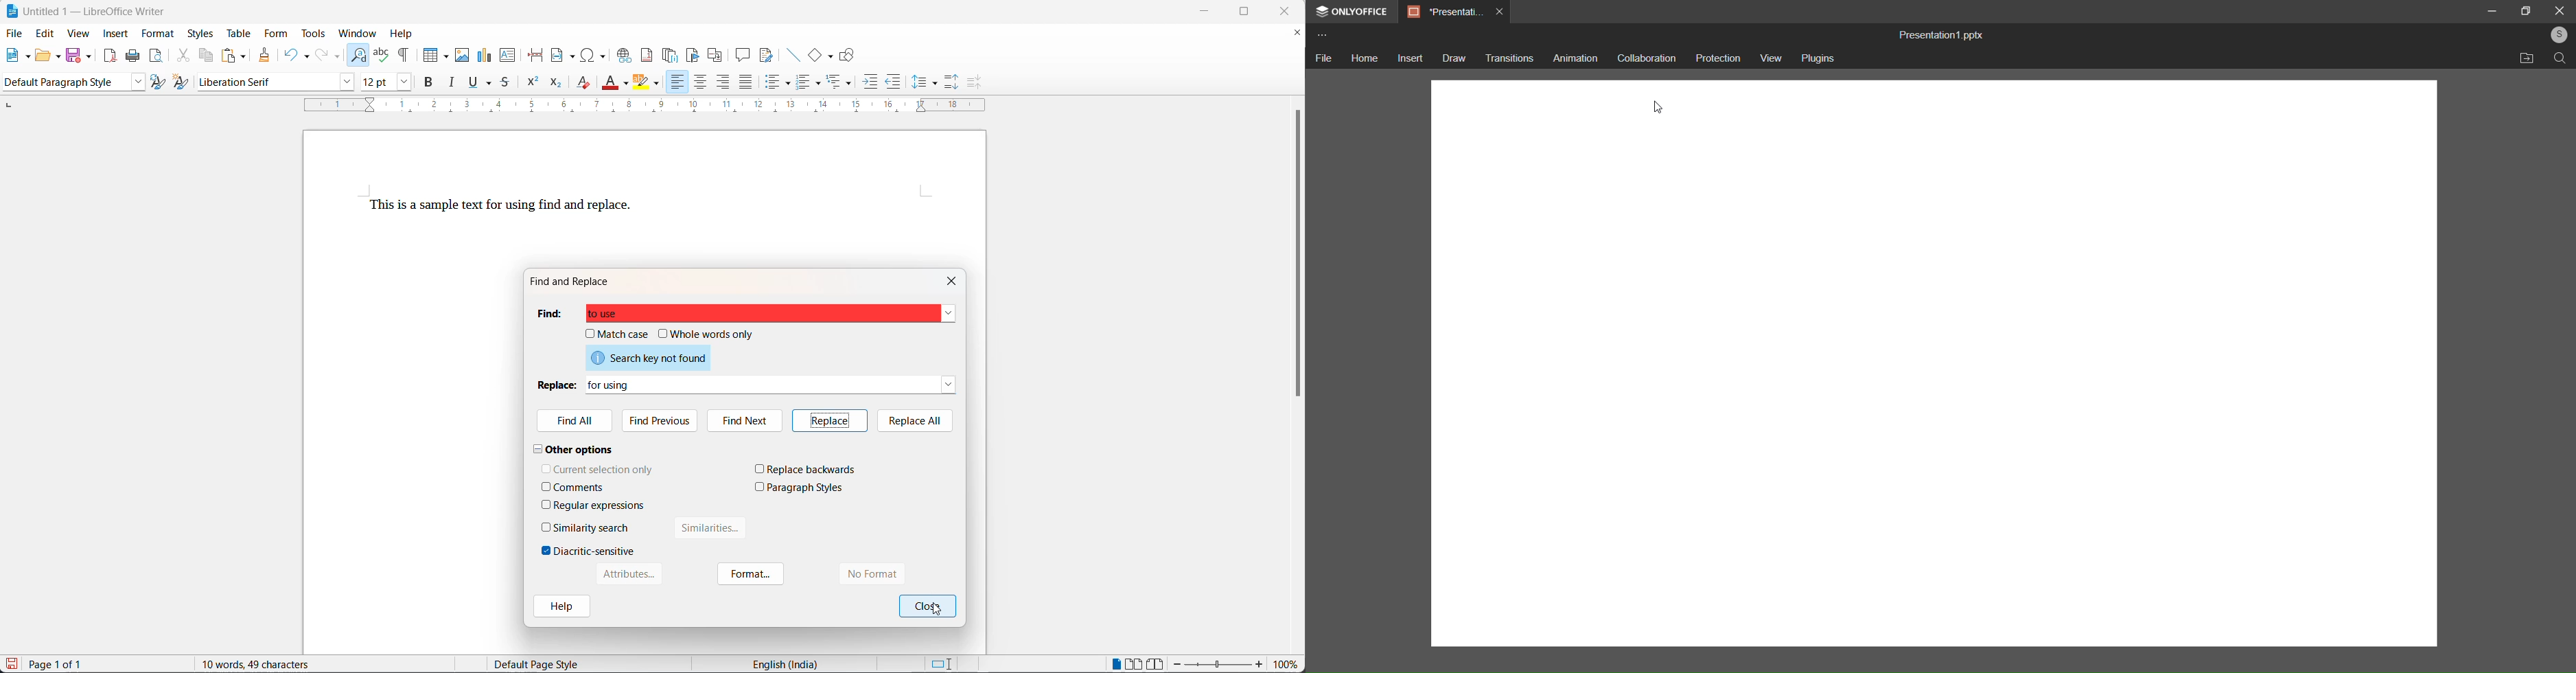 The image size is (2576, 700). What do you see at coordinates (701, 83) in the screenshot?
I see `text align center` at bounding box center [701, 83].